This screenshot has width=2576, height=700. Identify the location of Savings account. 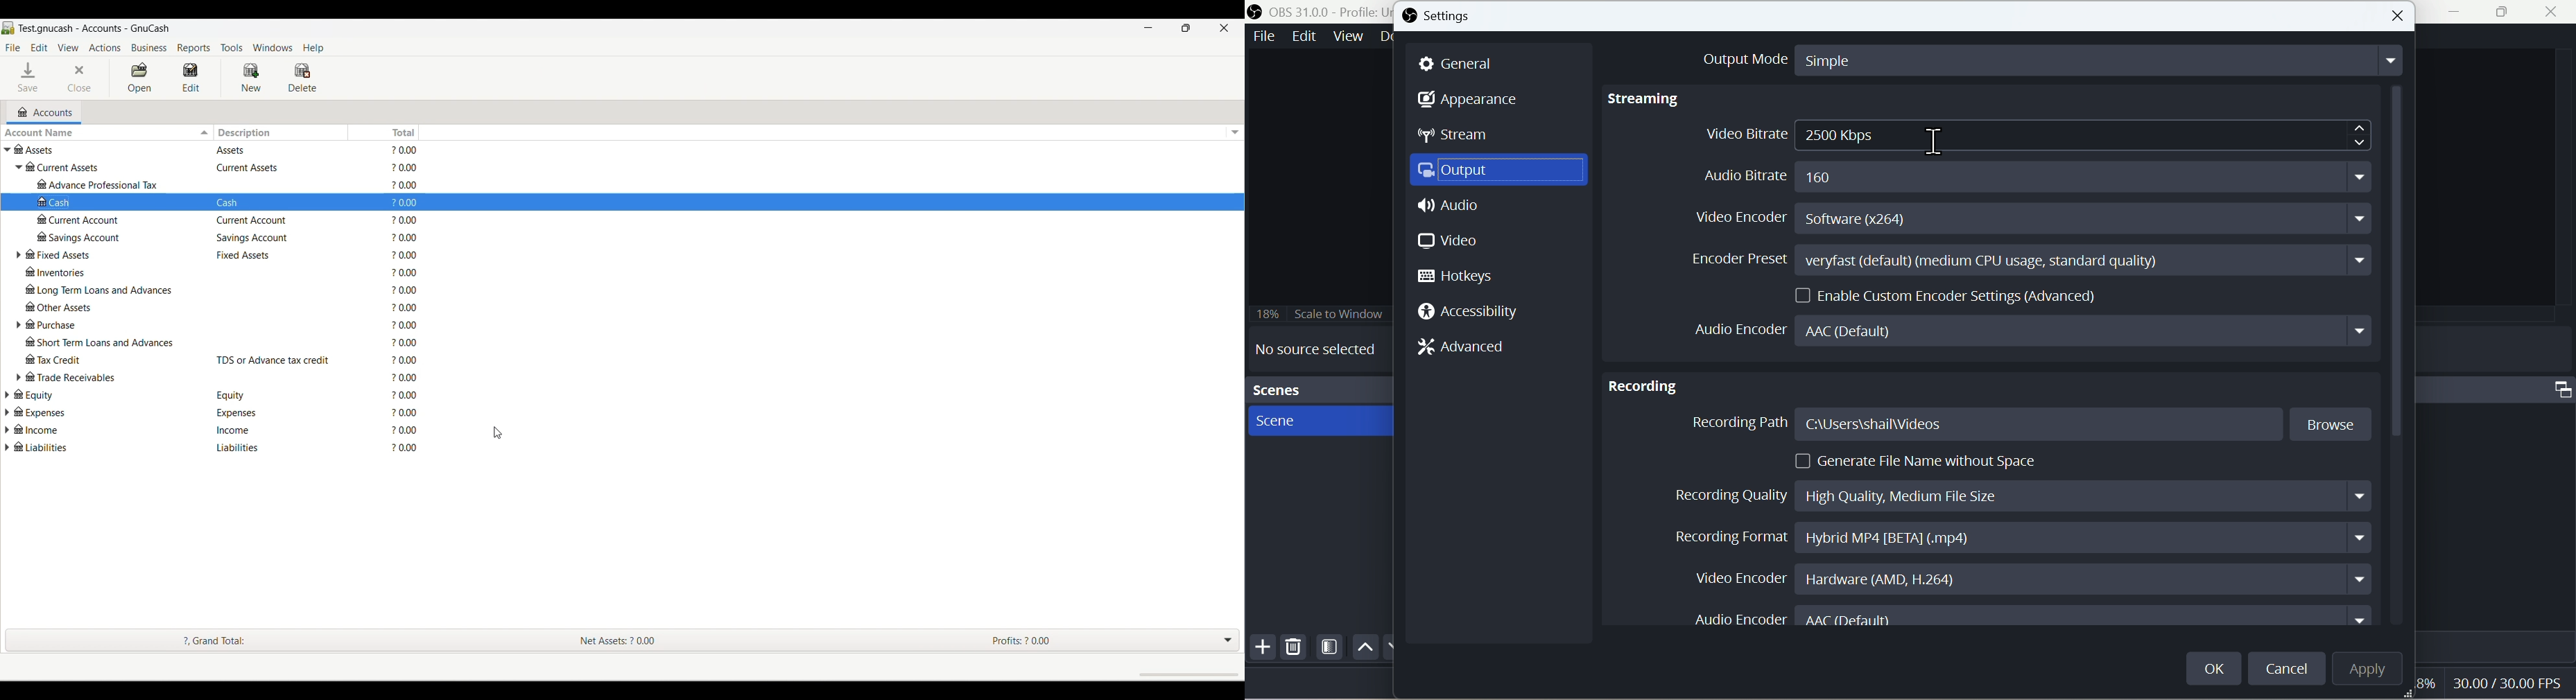
(114, 236).